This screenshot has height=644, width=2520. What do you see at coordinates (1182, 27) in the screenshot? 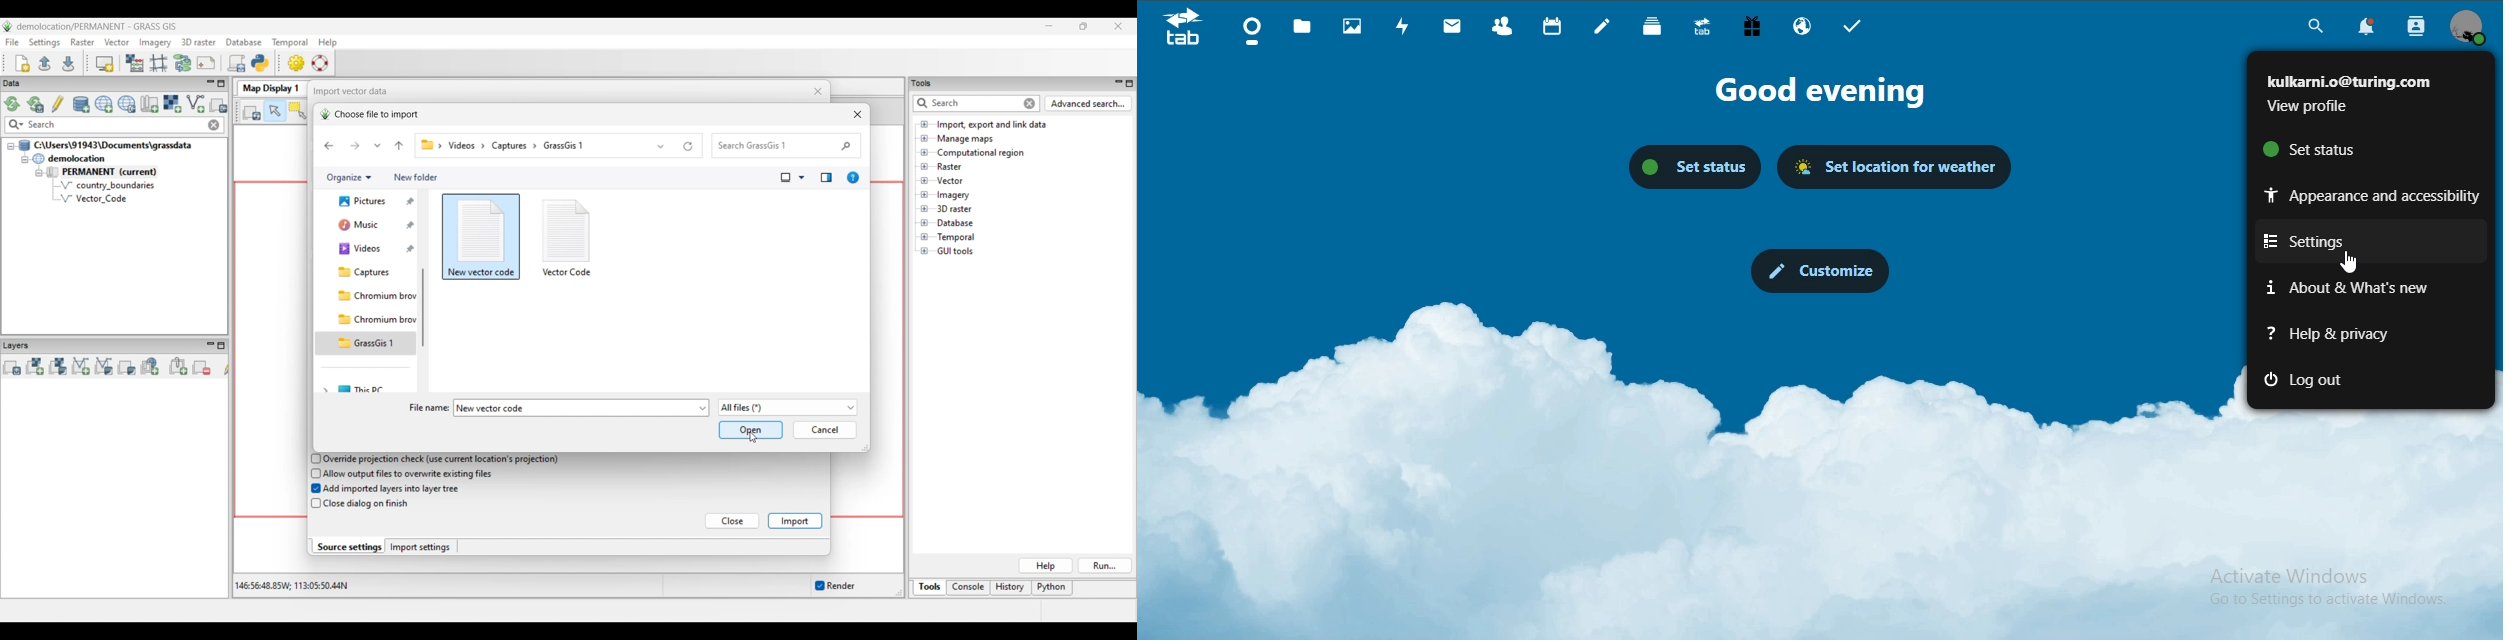
I see `icon` at bounding box center [1182, 27].